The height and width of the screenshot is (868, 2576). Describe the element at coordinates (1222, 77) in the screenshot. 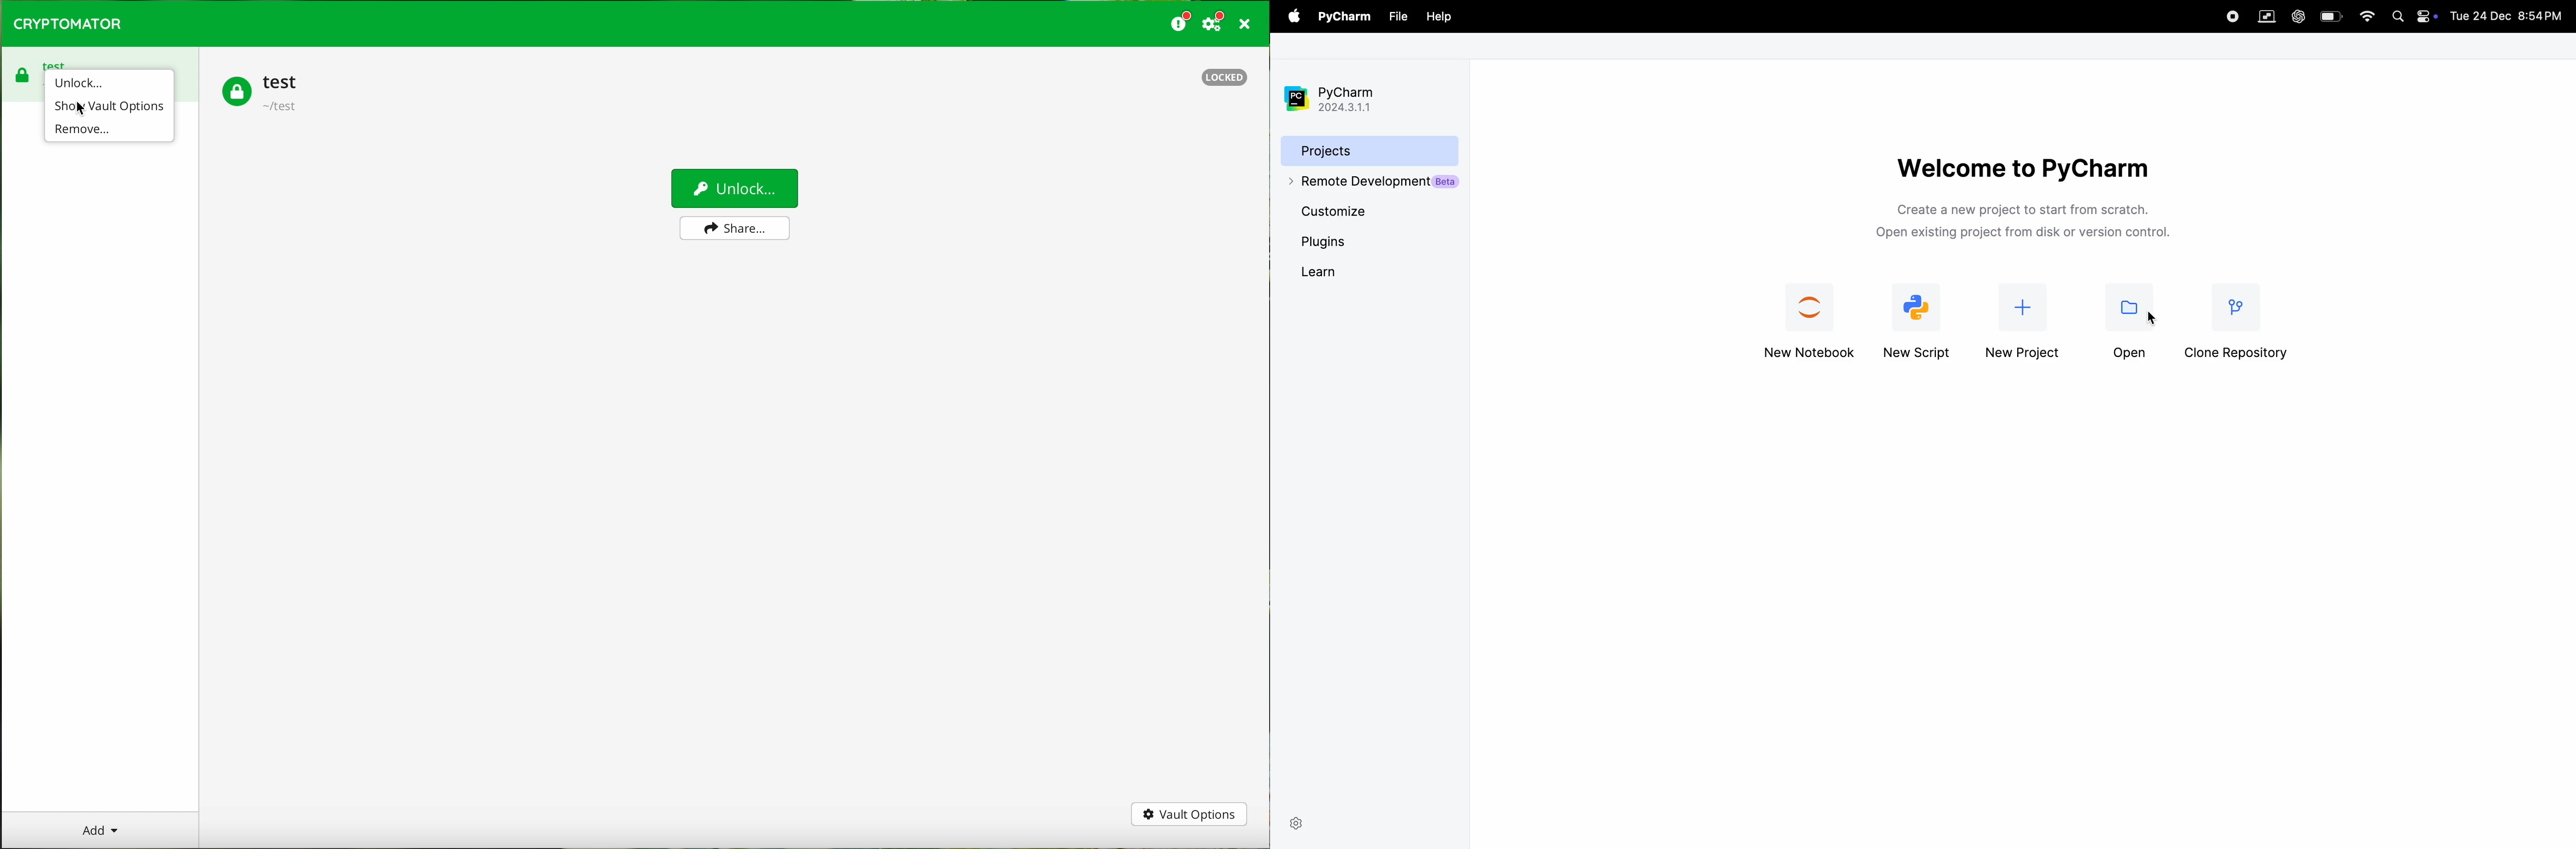

I see `locked` at that location.